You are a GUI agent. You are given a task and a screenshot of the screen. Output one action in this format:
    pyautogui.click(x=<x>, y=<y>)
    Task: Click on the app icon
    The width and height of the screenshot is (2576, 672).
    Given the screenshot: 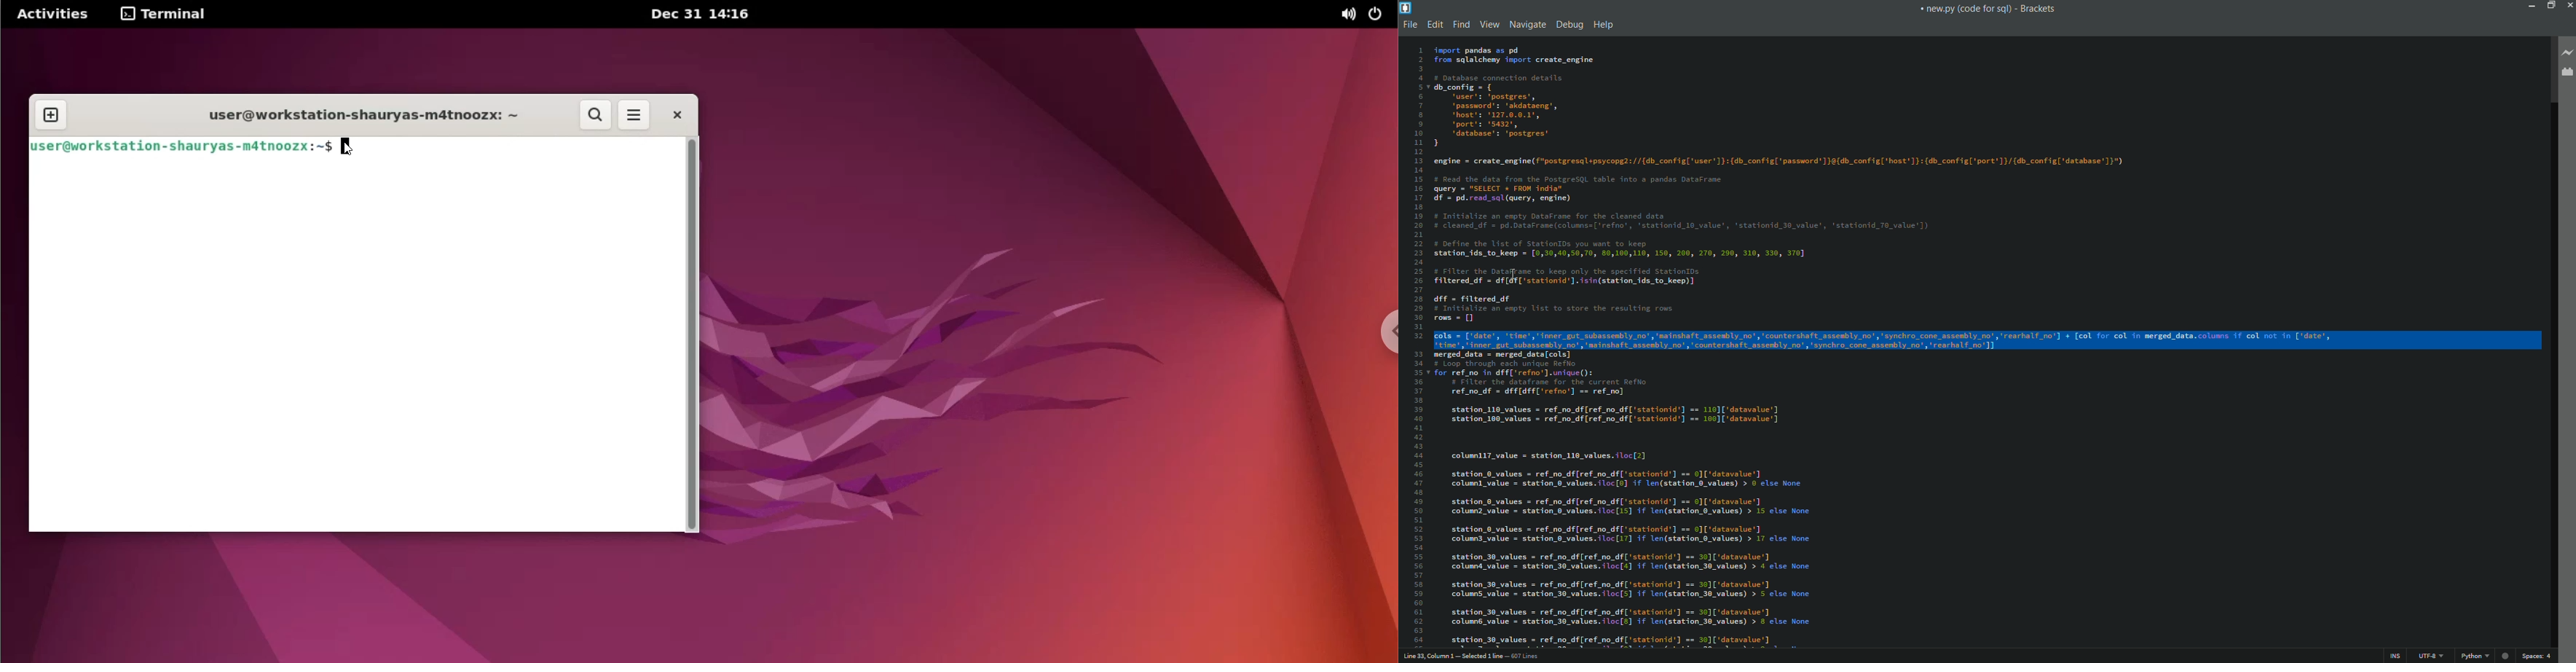 What is the action you would take?
    pyautogui.click(x=1406, y=7)
    